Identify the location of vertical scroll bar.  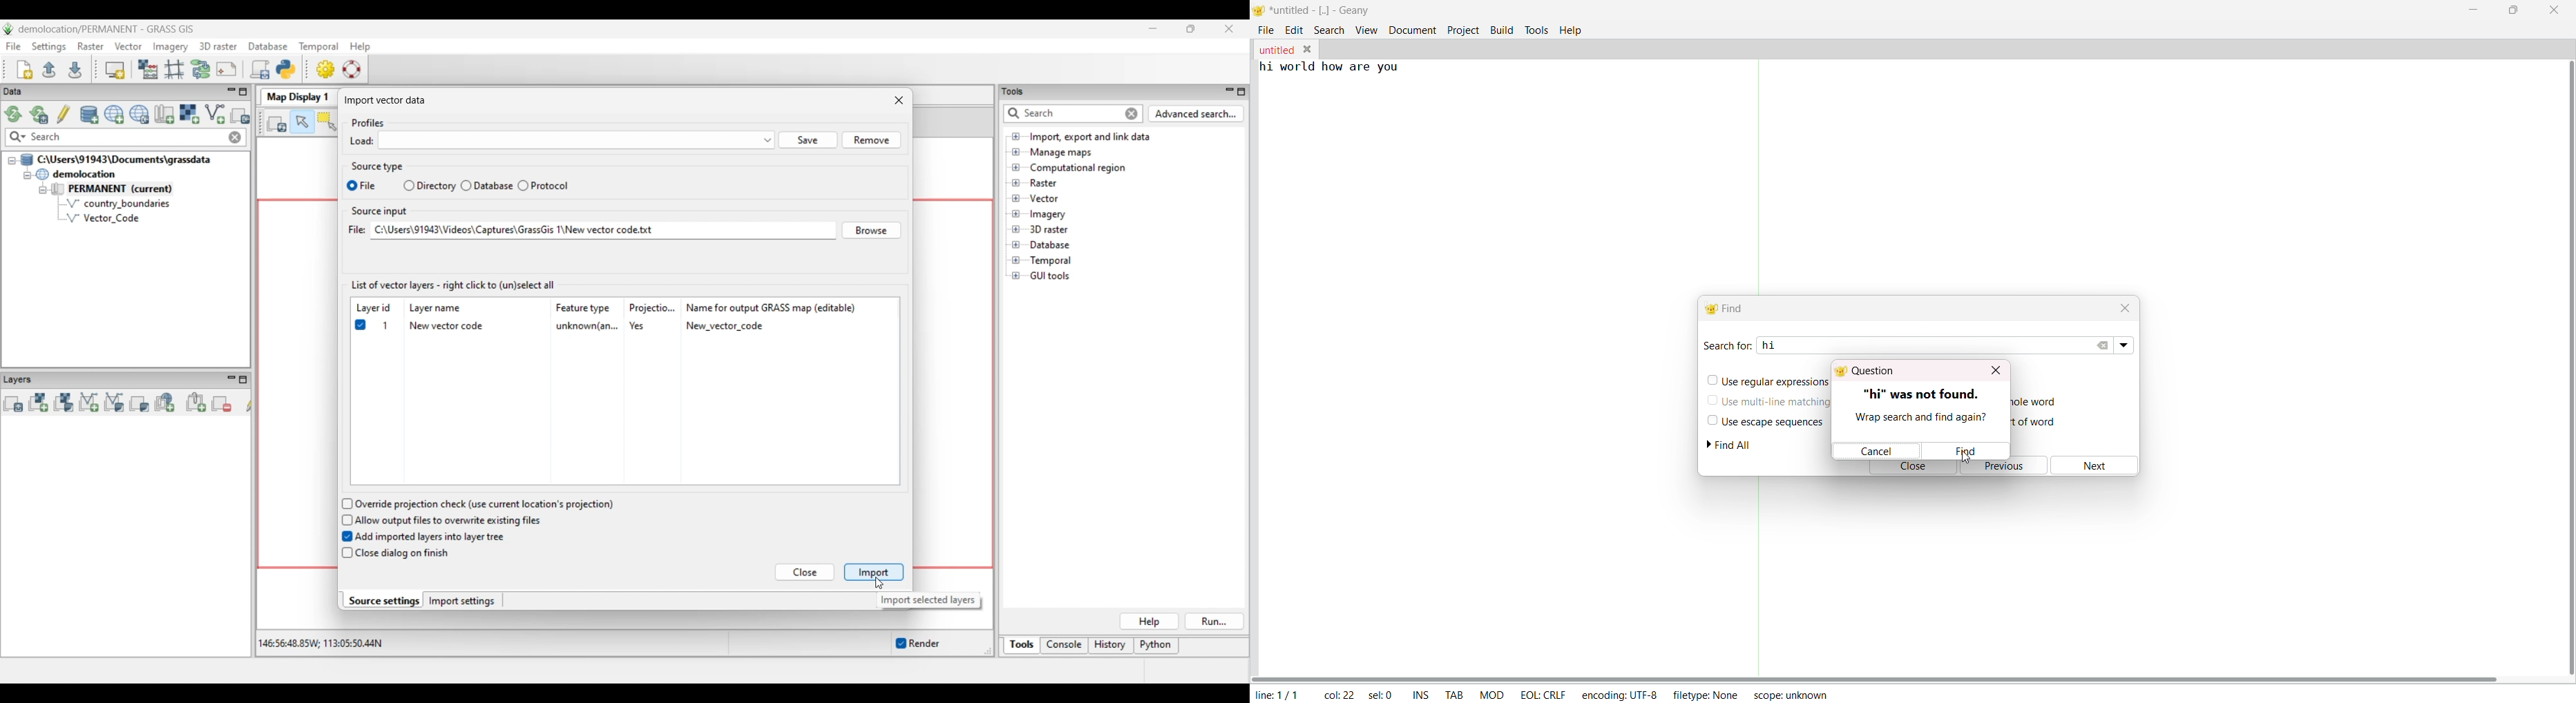
(2561, 370).